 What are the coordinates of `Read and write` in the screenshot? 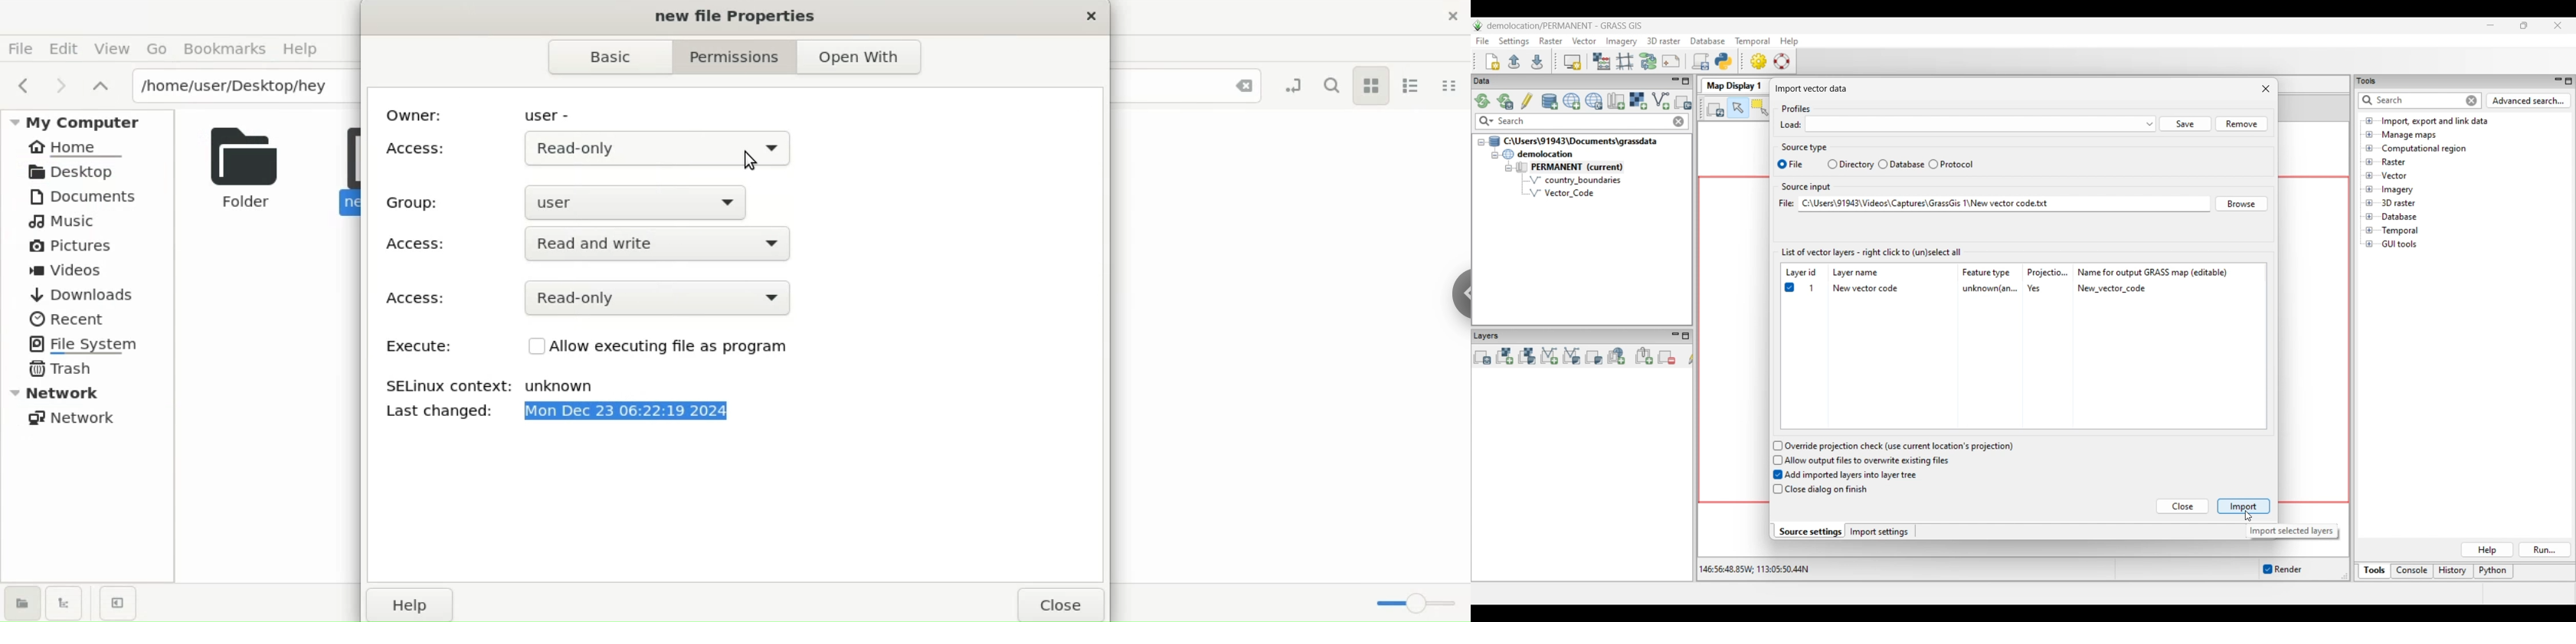 It's located at (646, 246).